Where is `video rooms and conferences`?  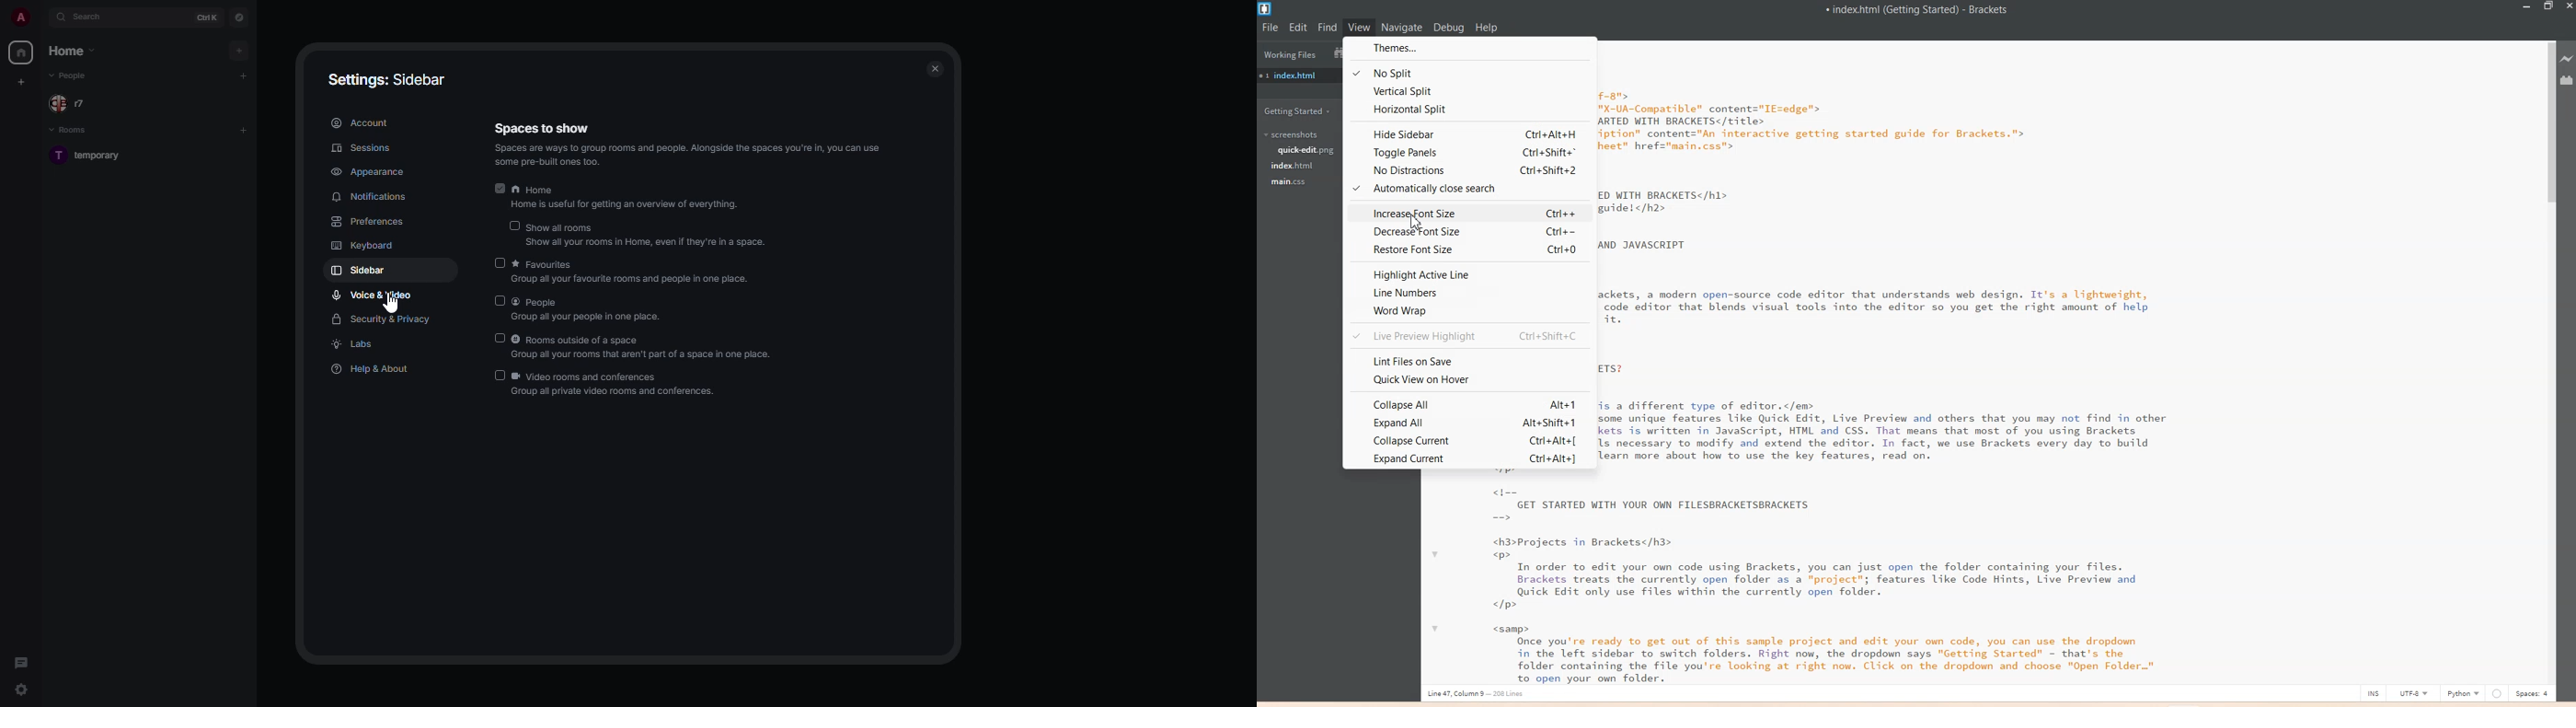 video rooms and conferences is located at coordinates (618, 386).